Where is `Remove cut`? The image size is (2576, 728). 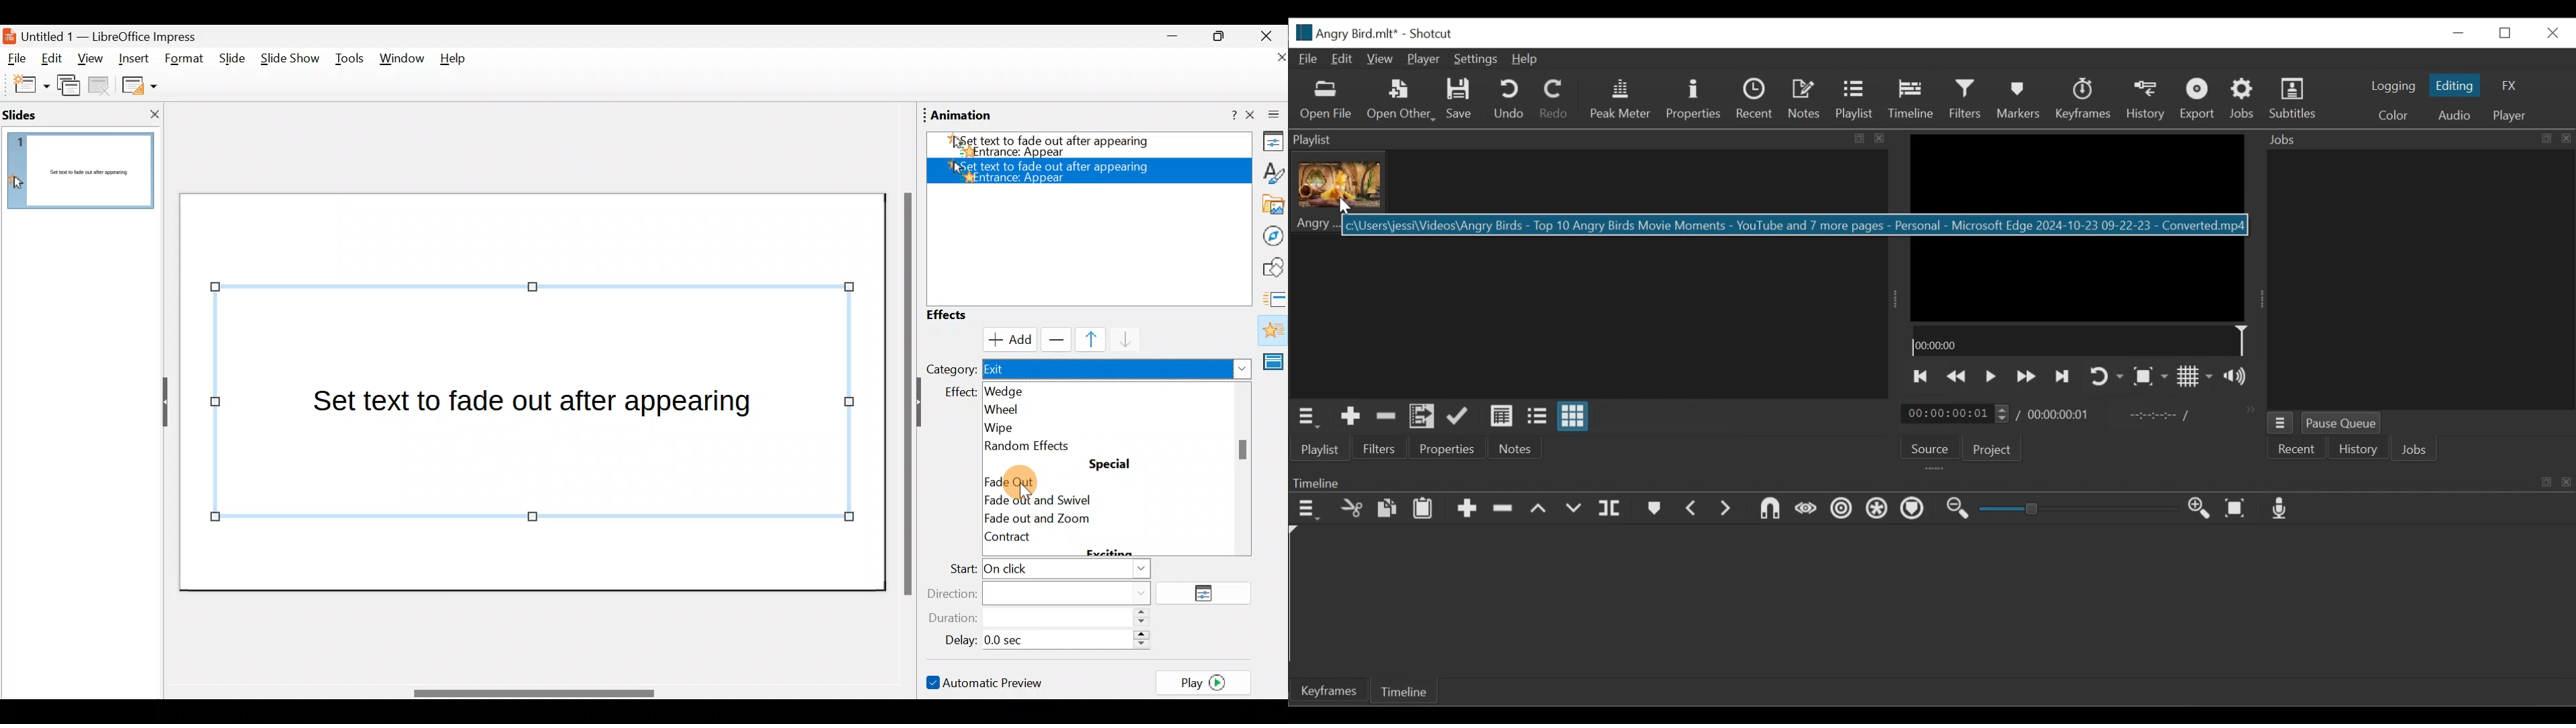 Remove cut is located at coordinates (1503, 507).